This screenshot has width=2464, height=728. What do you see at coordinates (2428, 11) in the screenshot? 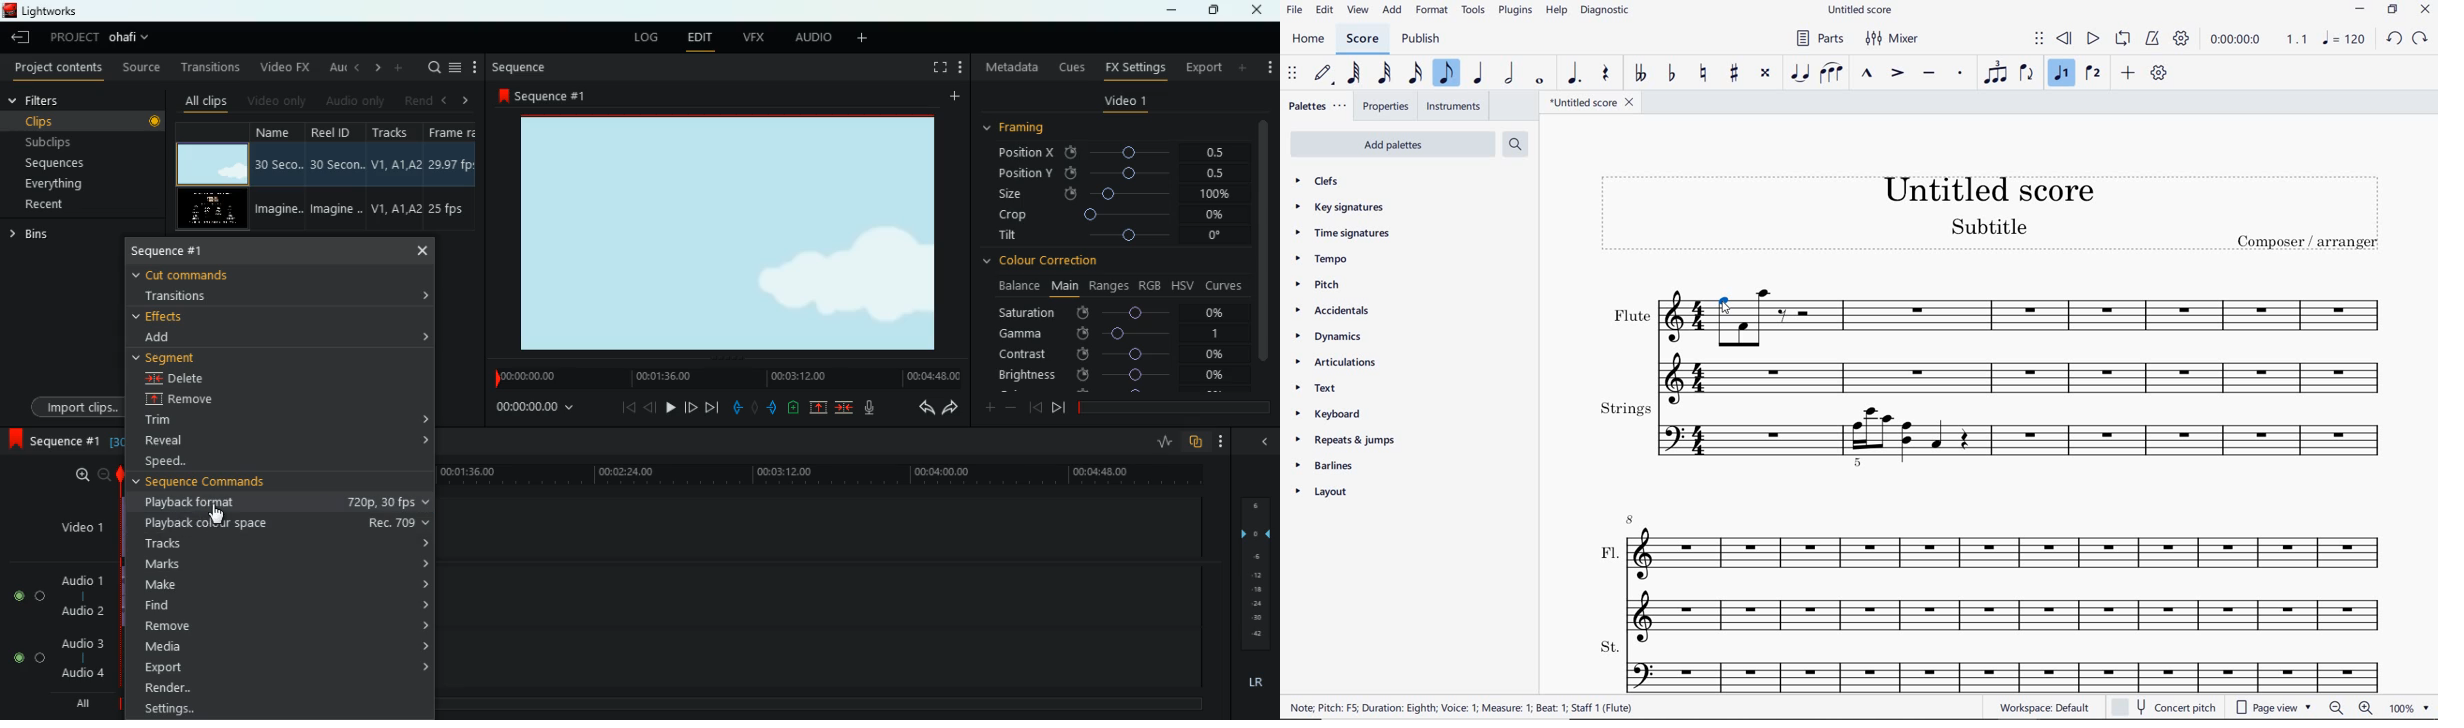
I see `close` at bounding box center [2428, 11].